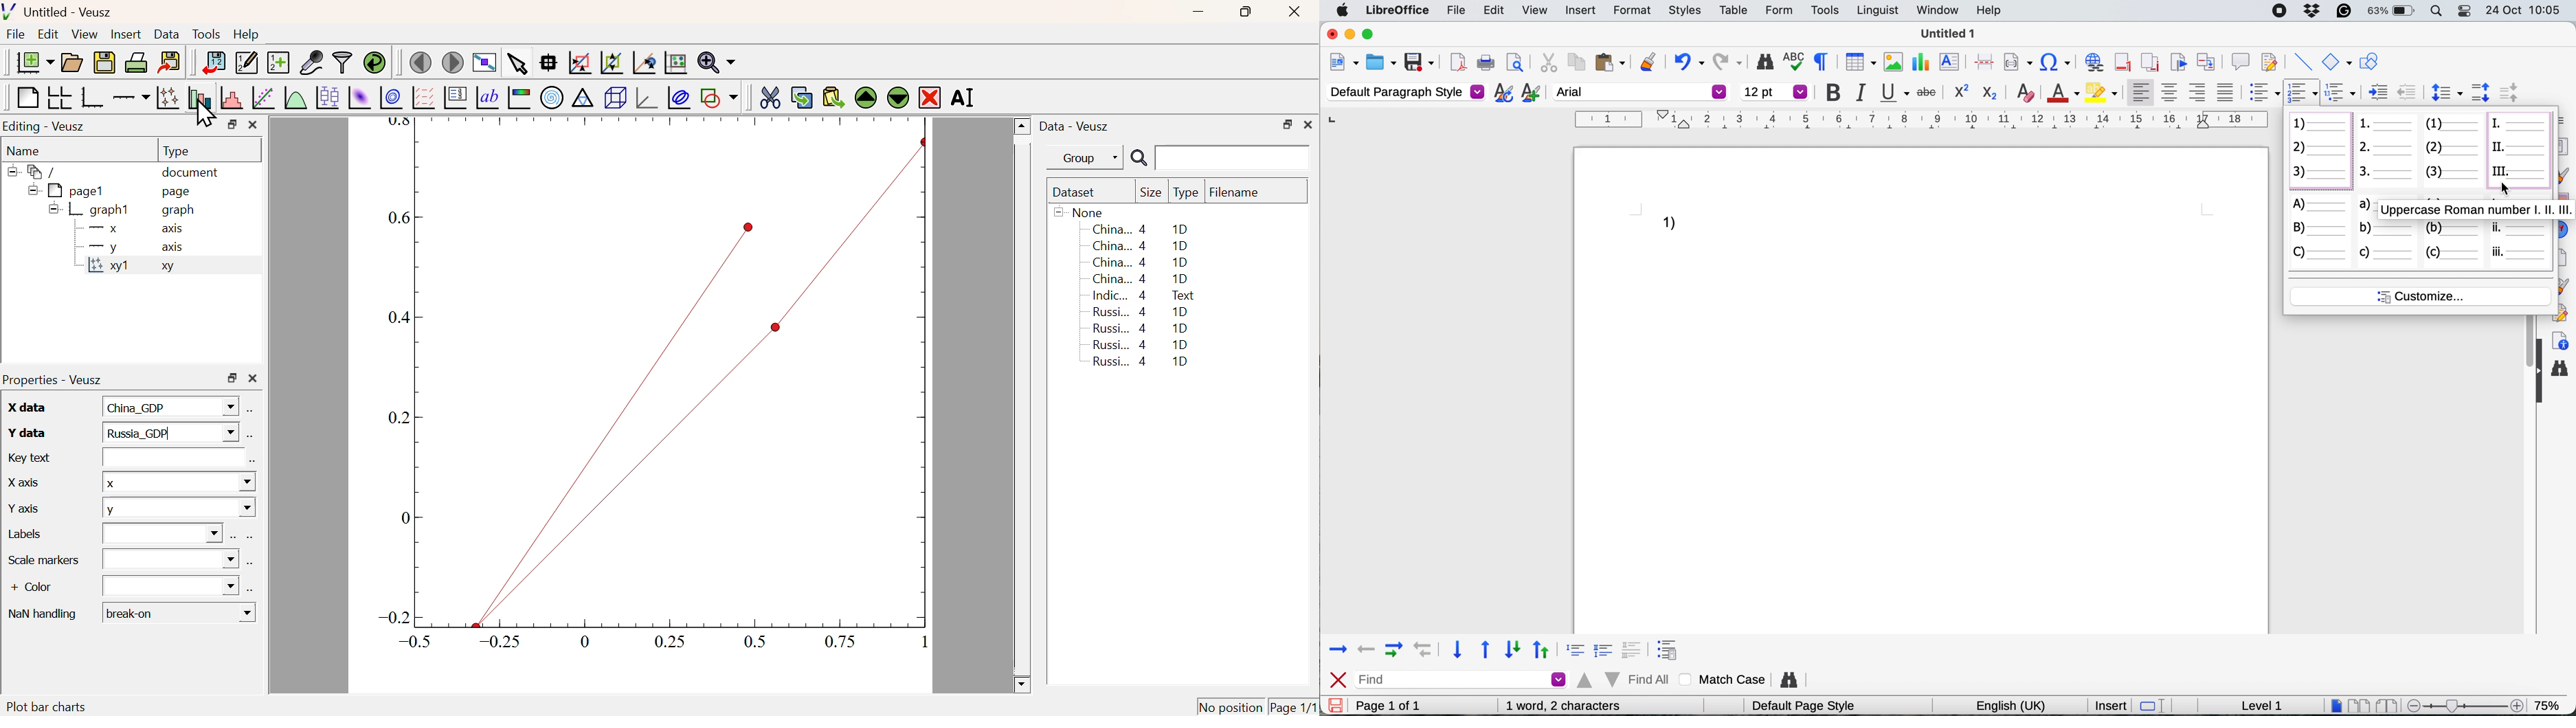 The width and height of the screenshot is (2576, 728). Describe the element at coordinates (1420, 62) in the screenshot. I see `save` at that location.